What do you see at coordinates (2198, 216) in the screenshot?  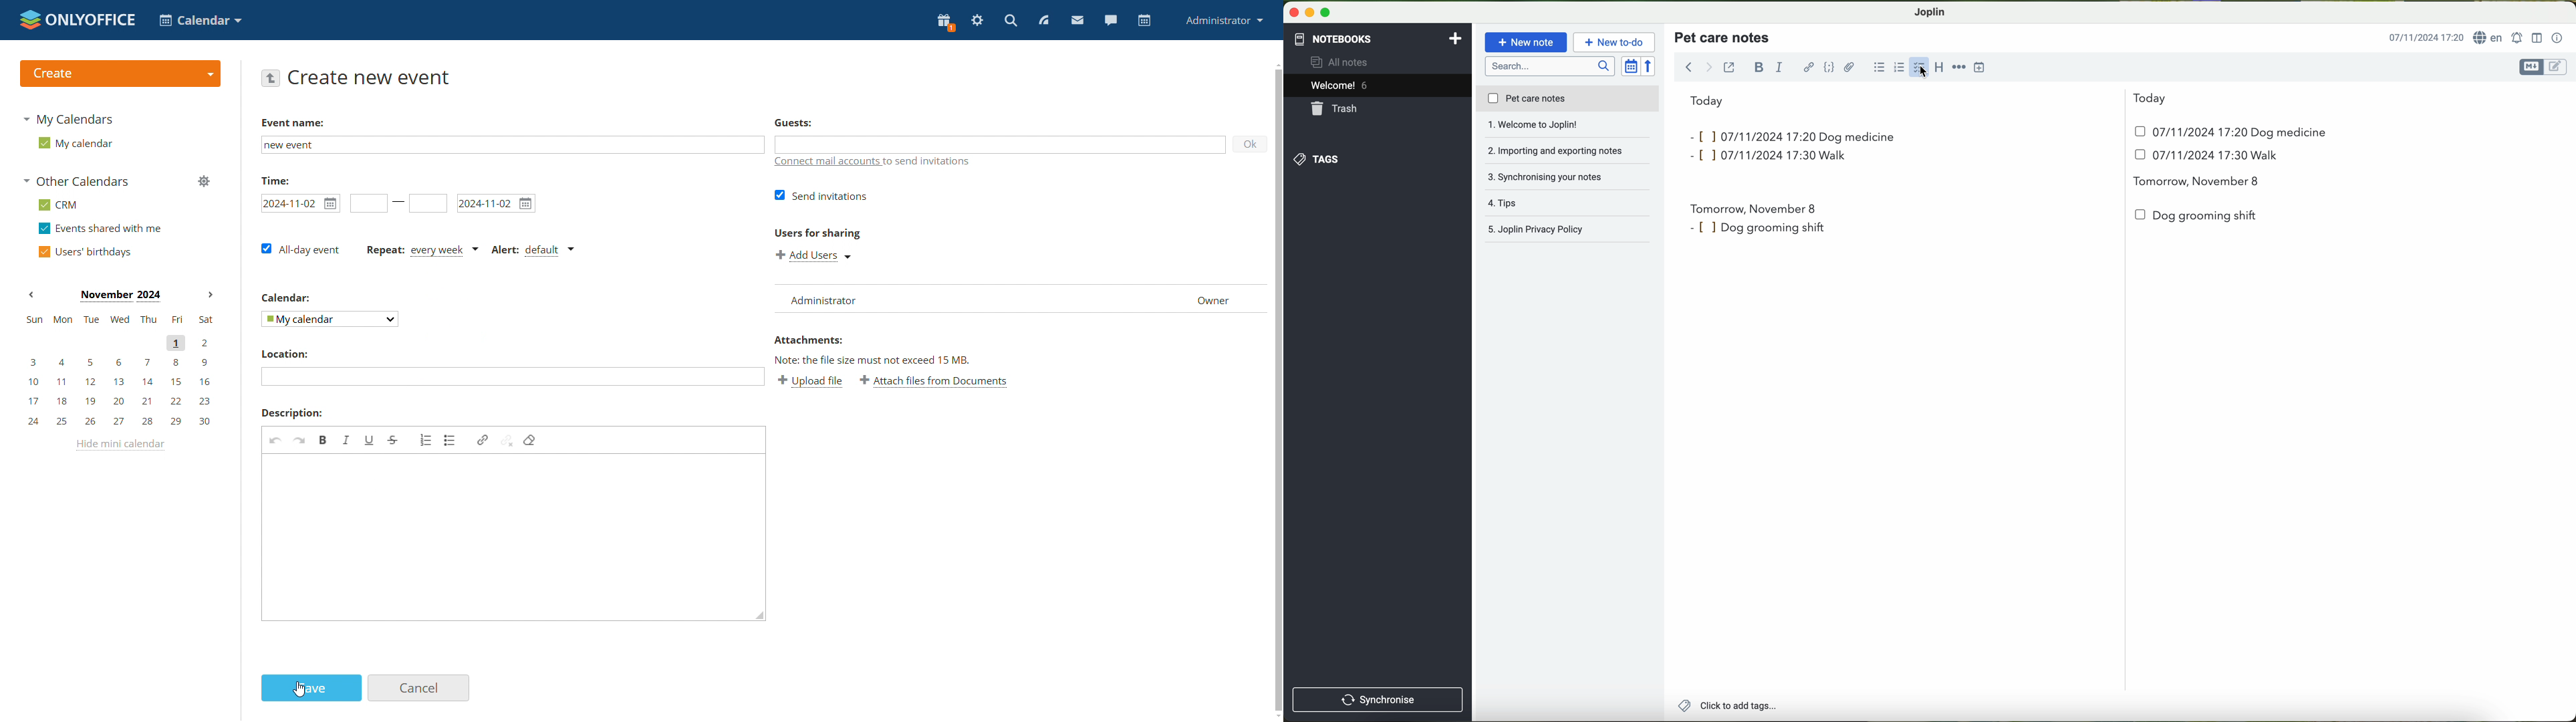 I see `dog grooming shift` at bounding box center [2198, 216].